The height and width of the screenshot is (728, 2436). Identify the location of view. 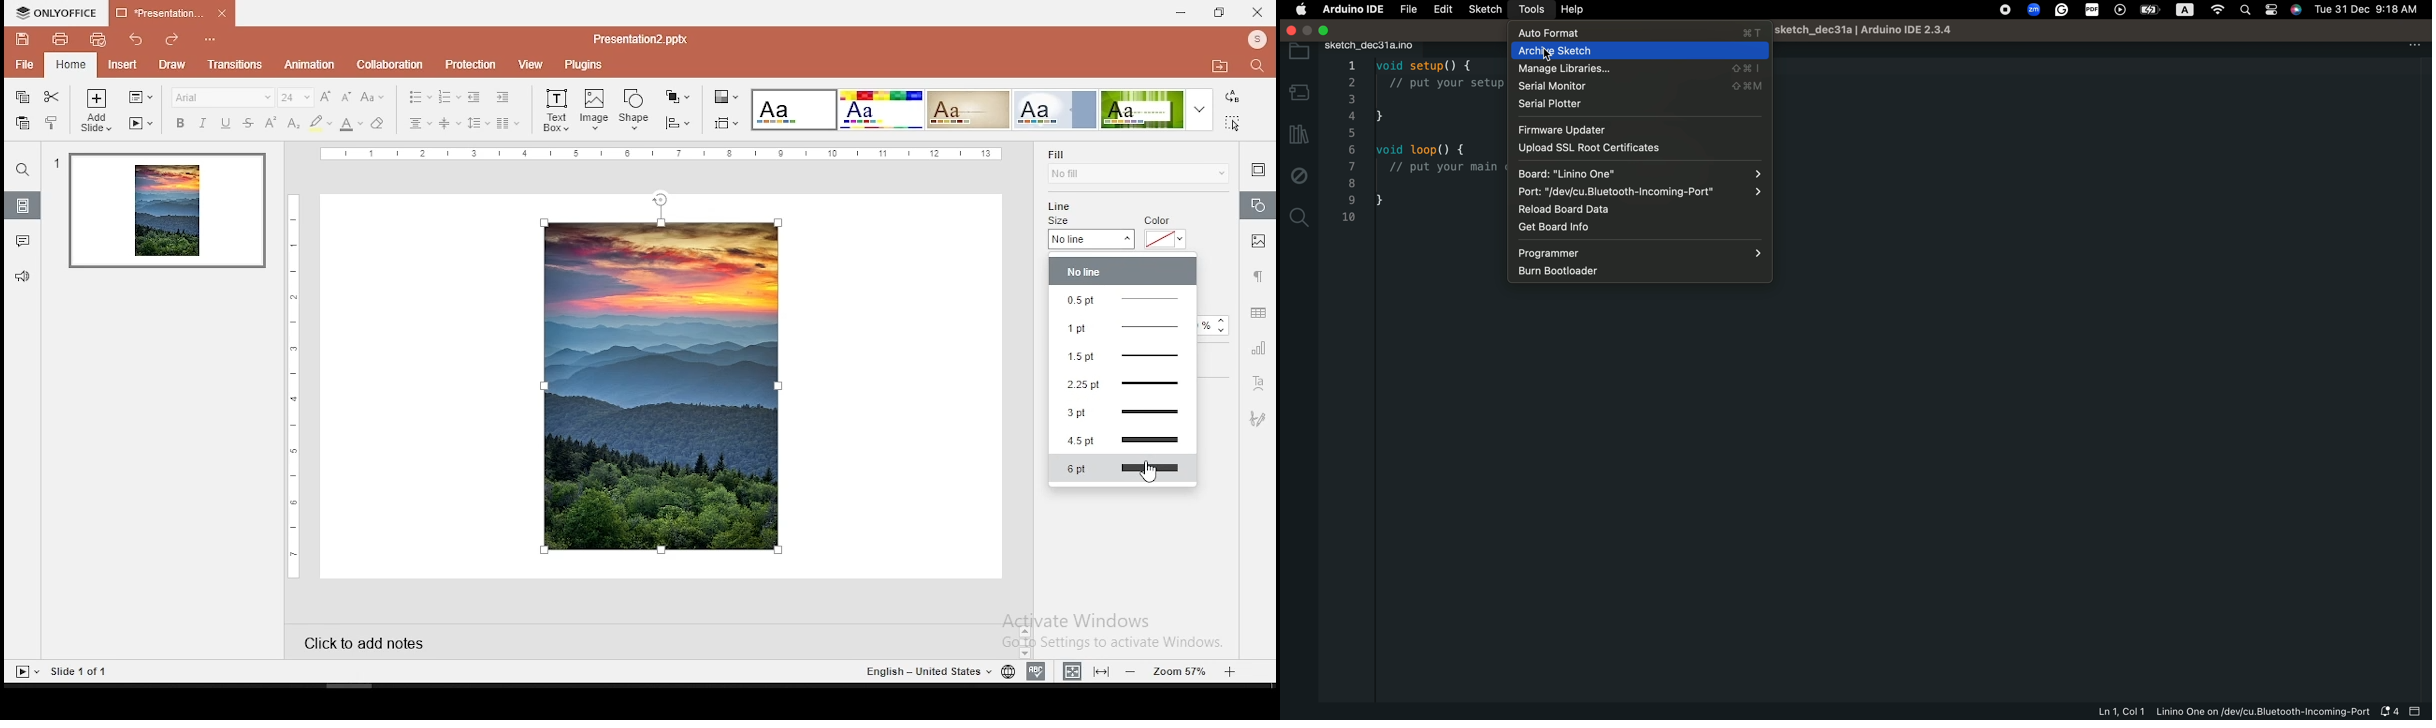
(532, 66).